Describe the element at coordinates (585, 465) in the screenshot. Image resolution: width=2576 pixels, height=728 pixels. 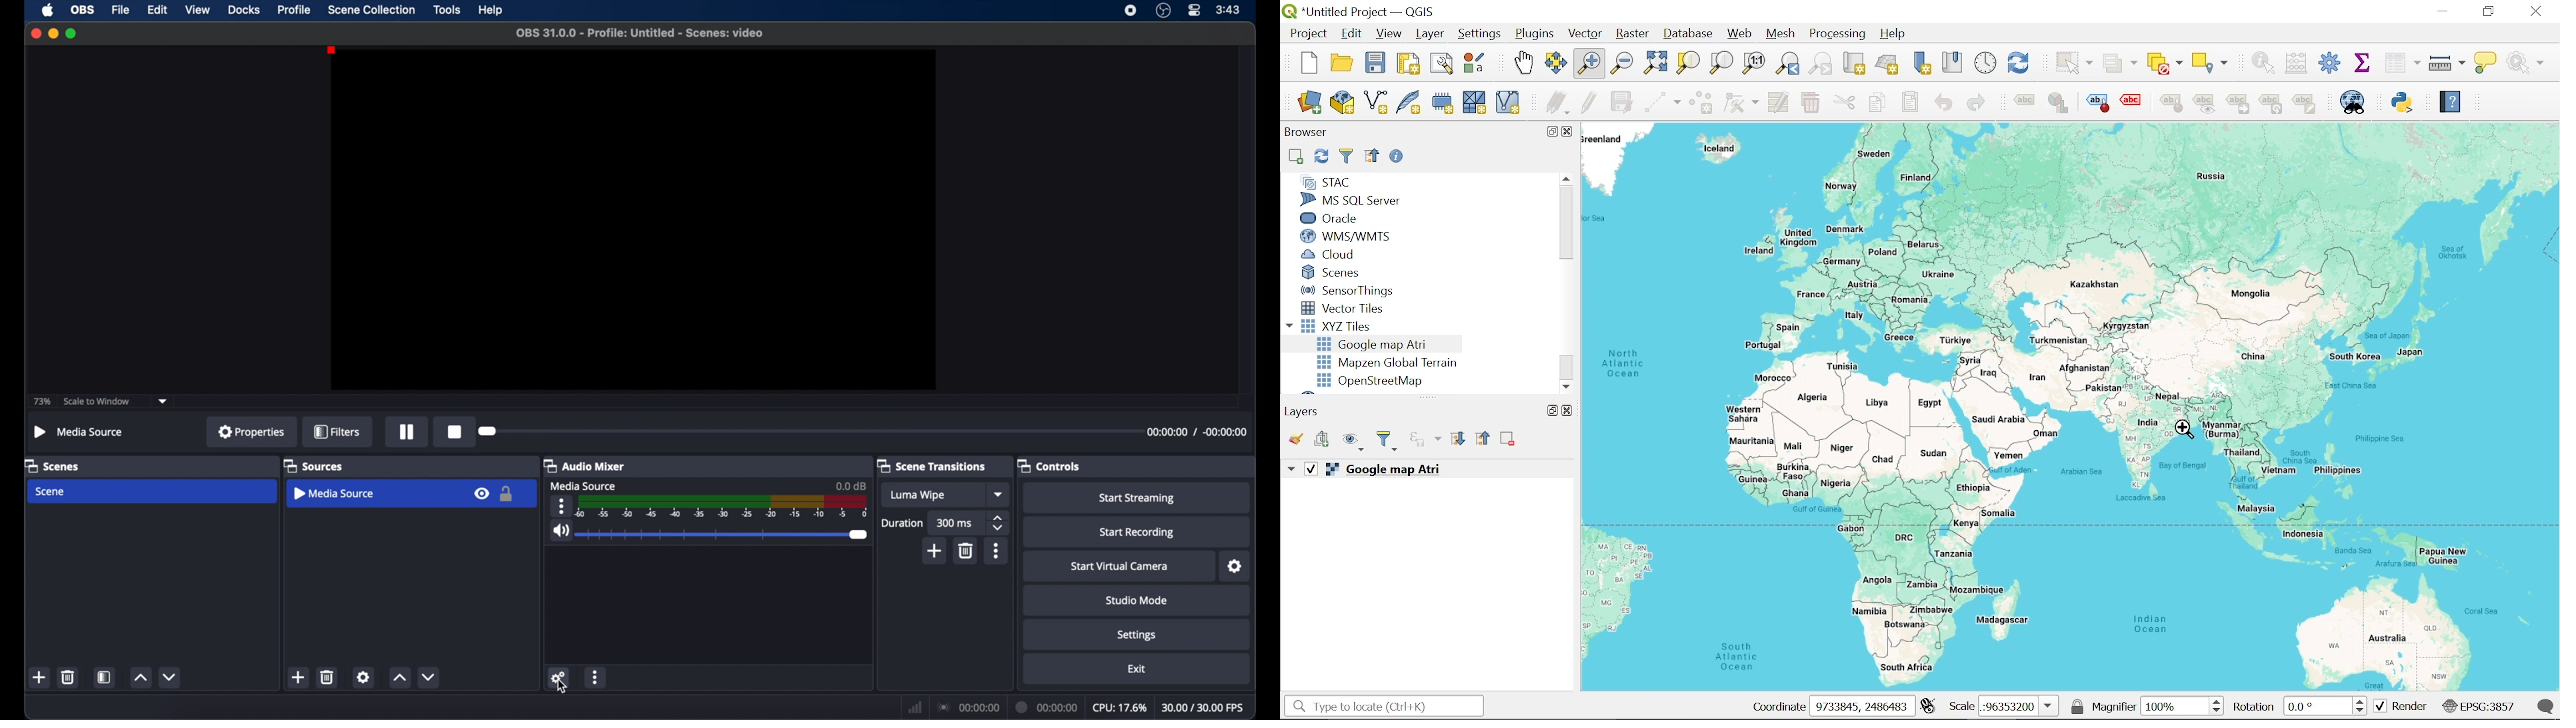
I see `audio mixer` at that location.